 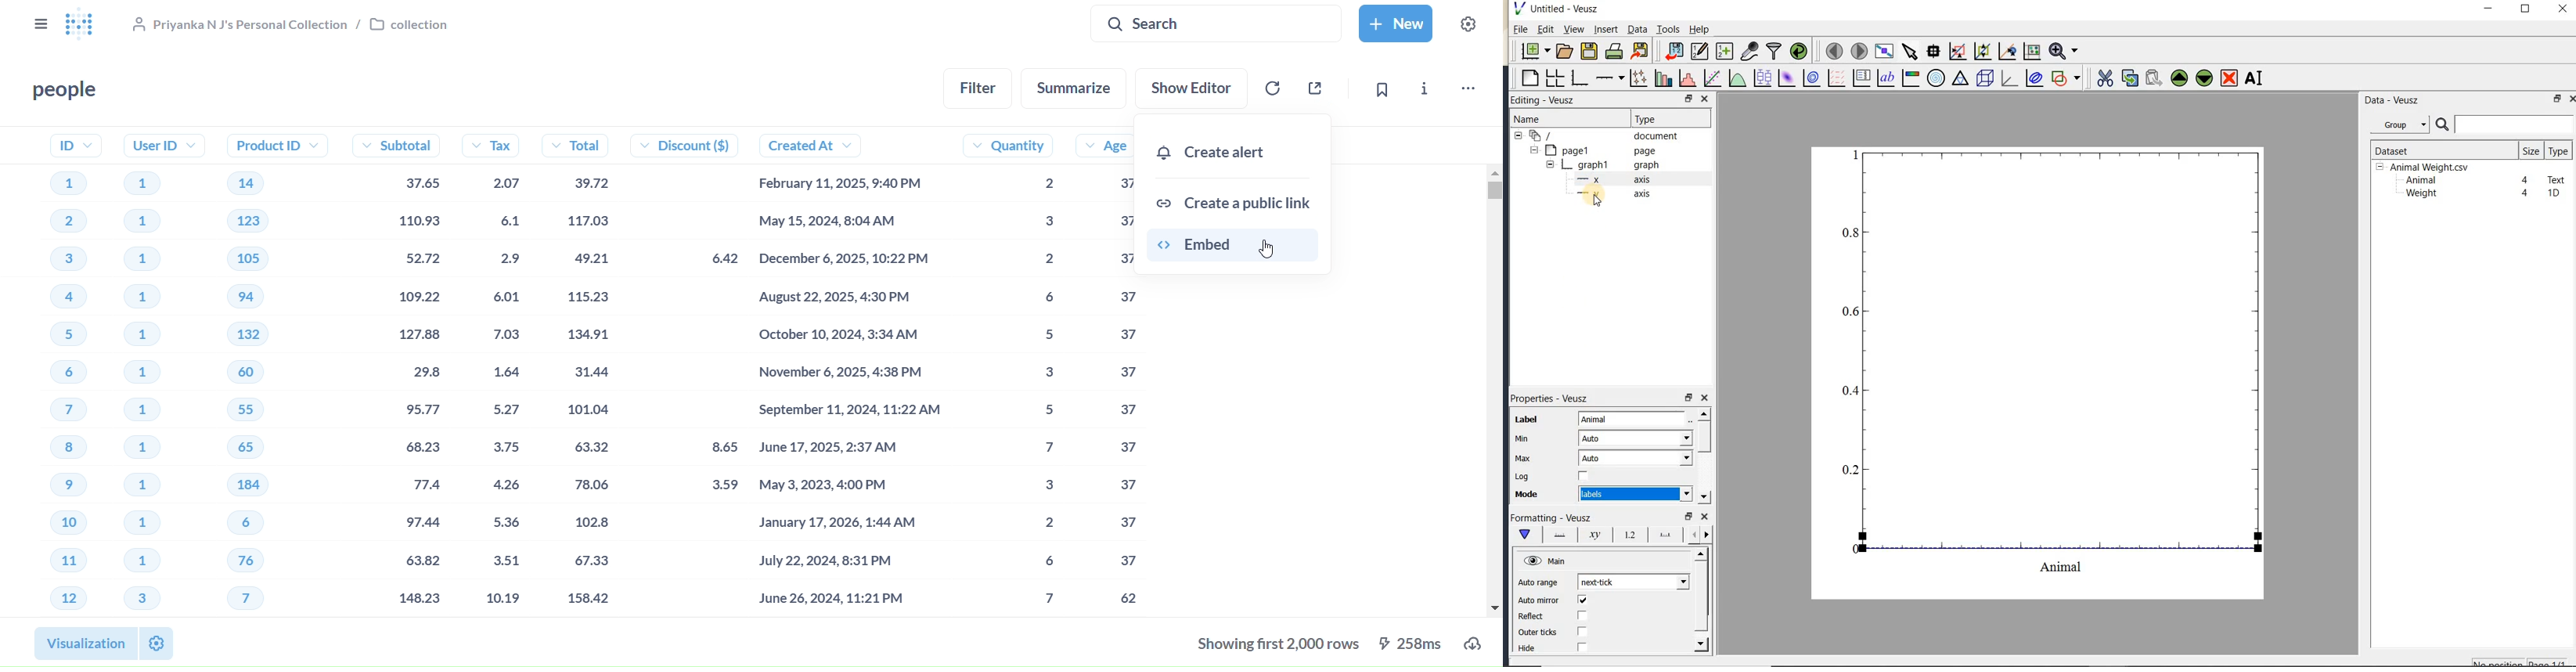 I want to click on tax, so click(x=499, y=371).